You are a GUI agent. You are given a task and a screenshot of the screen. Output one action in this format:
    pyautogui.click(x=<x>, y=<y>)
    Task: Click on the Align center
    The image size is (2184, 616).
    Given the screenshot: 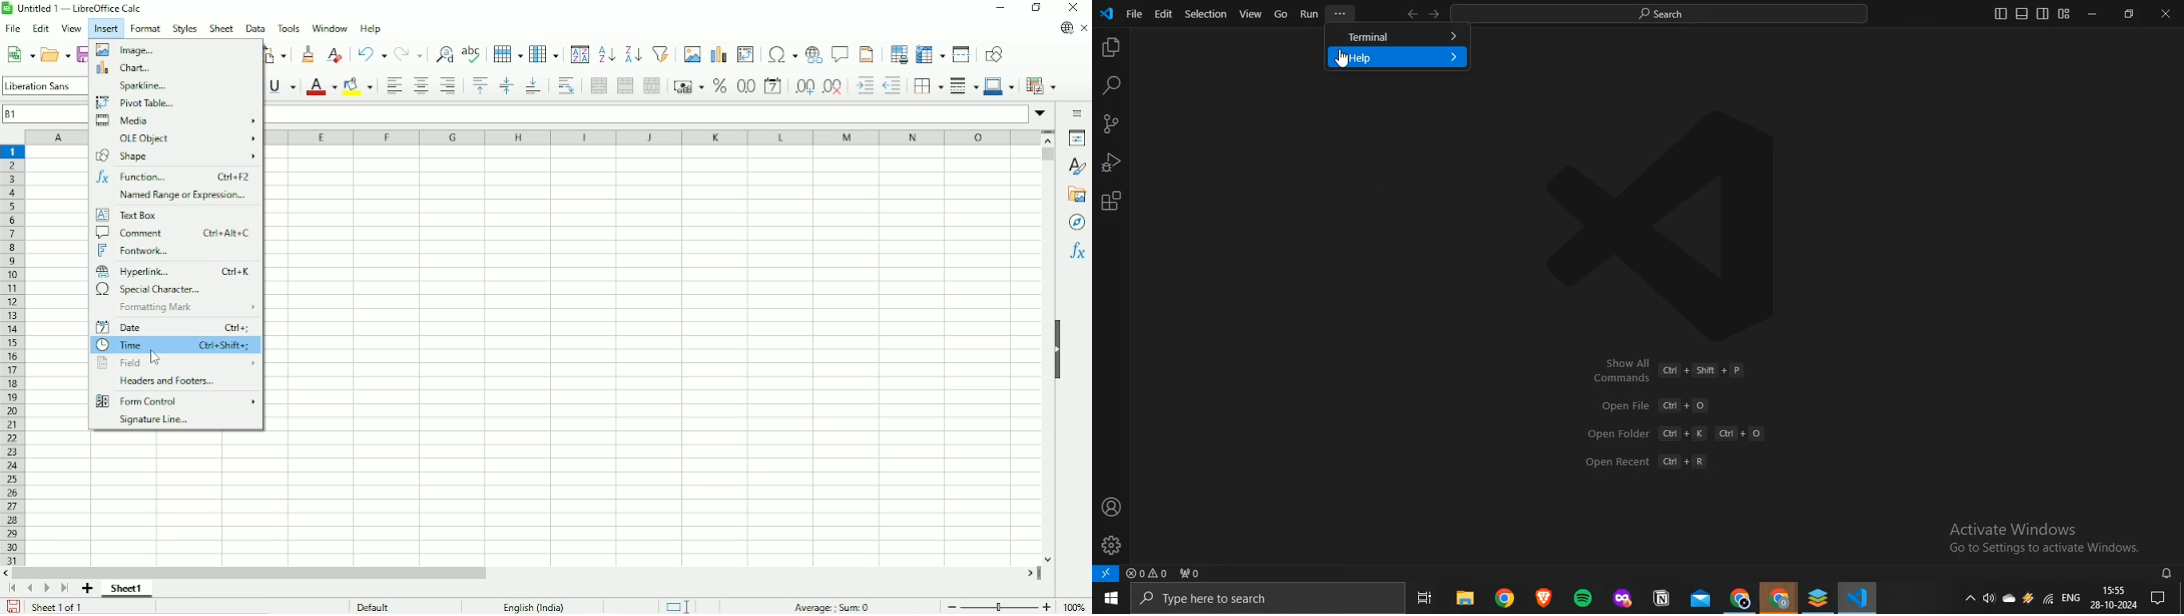 What is the action you would take?
    pyautogui.click(x=420, y=85)
    